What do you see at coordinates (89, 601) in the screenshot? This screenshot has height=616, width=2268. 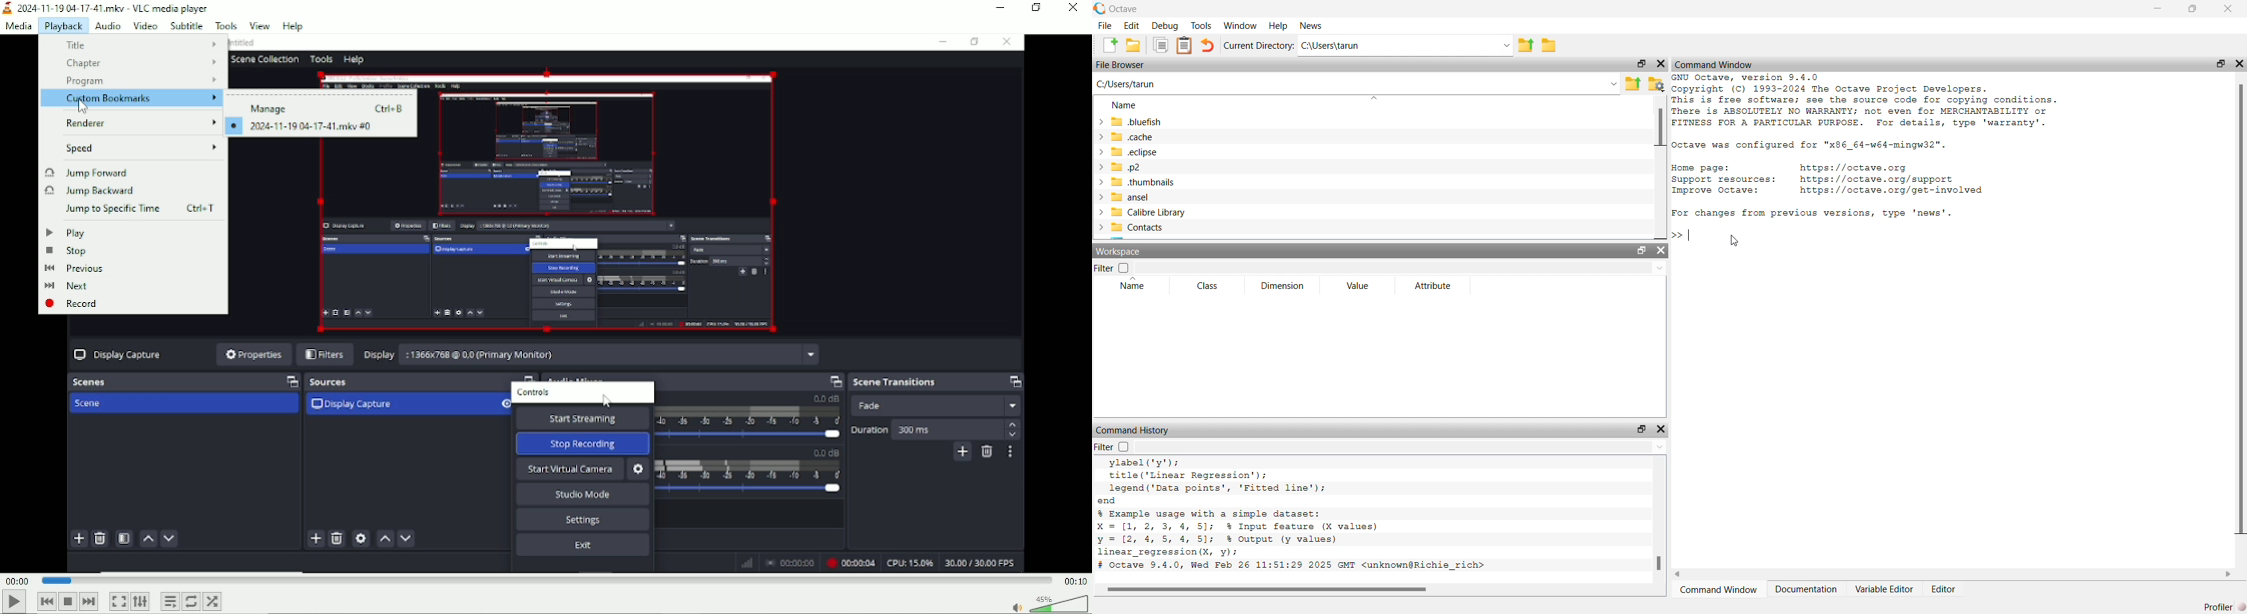 I see `Next` at bounding box center [89, 601].